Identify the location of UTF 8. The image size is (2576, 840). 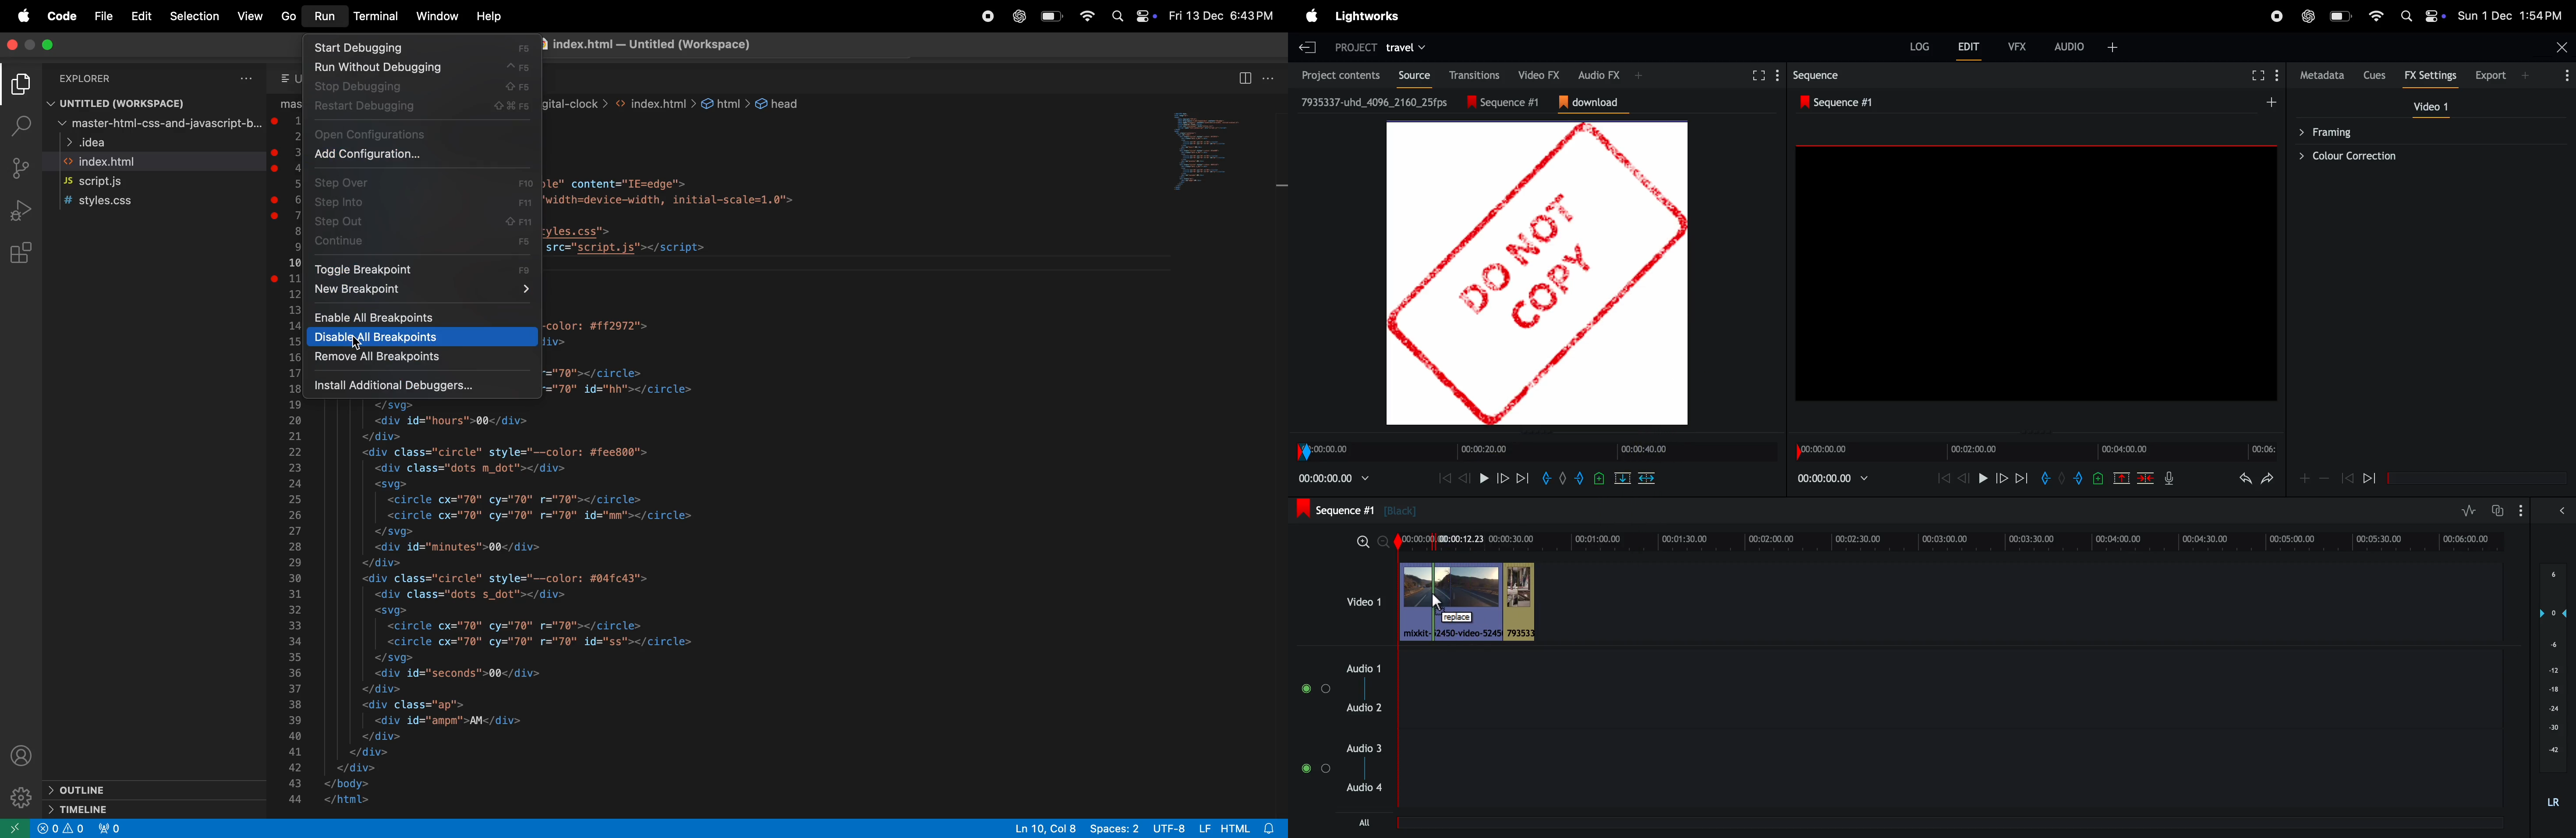
(1171, 828).